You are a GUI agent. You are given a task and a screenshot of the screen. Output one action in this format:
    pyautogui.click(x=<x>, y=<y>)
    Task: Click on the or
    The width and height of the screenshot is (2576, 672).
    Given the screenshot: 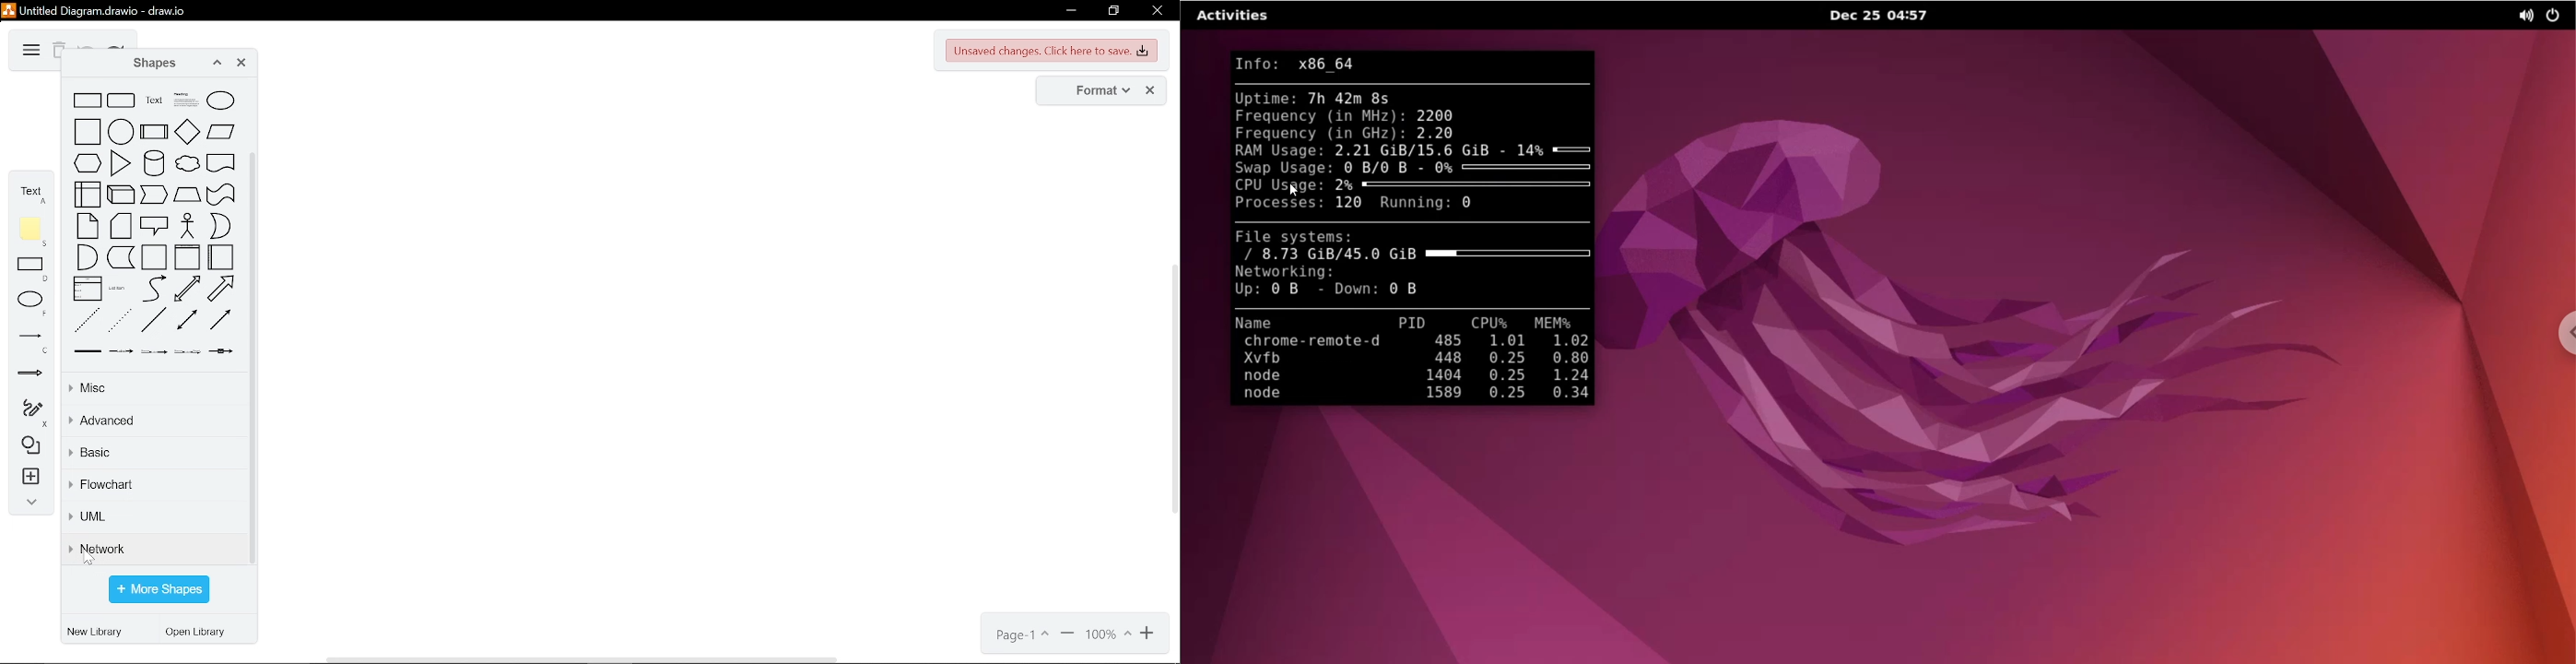 What is the action you would take?
    pyautogui.click(x=220, y=226)
    